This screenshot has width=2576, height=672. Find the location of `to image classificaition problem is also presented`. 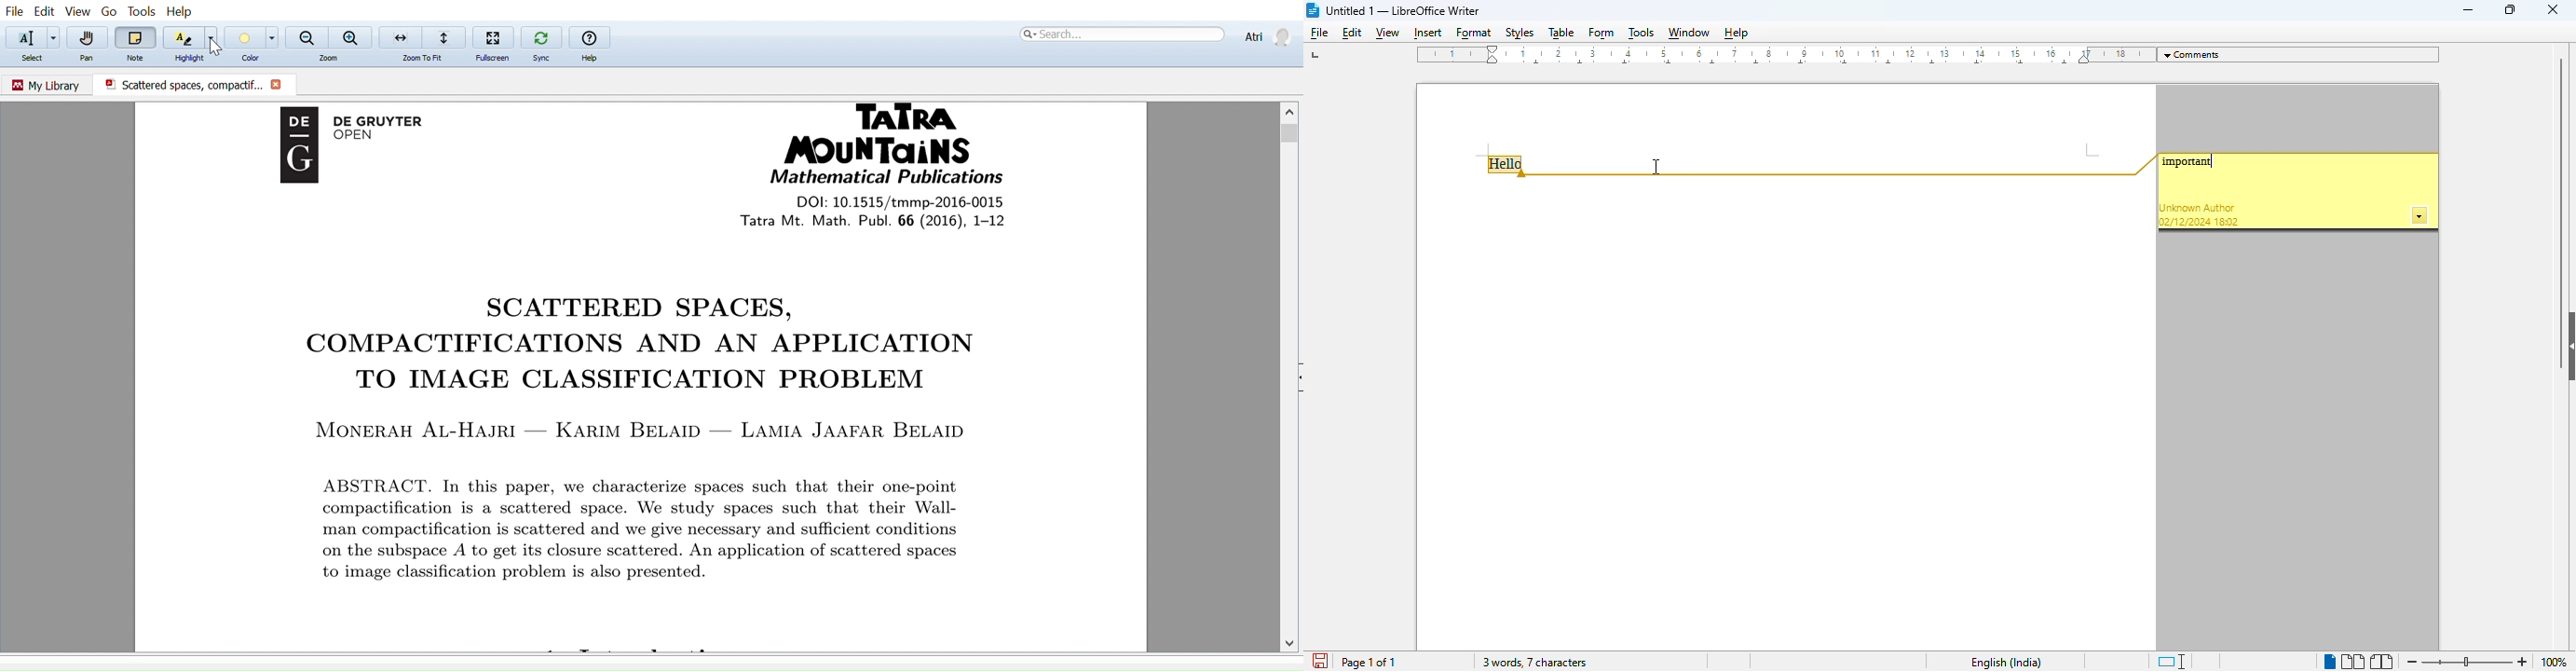

to image classificaition problem is also presented is located at coordinates (511, 573).